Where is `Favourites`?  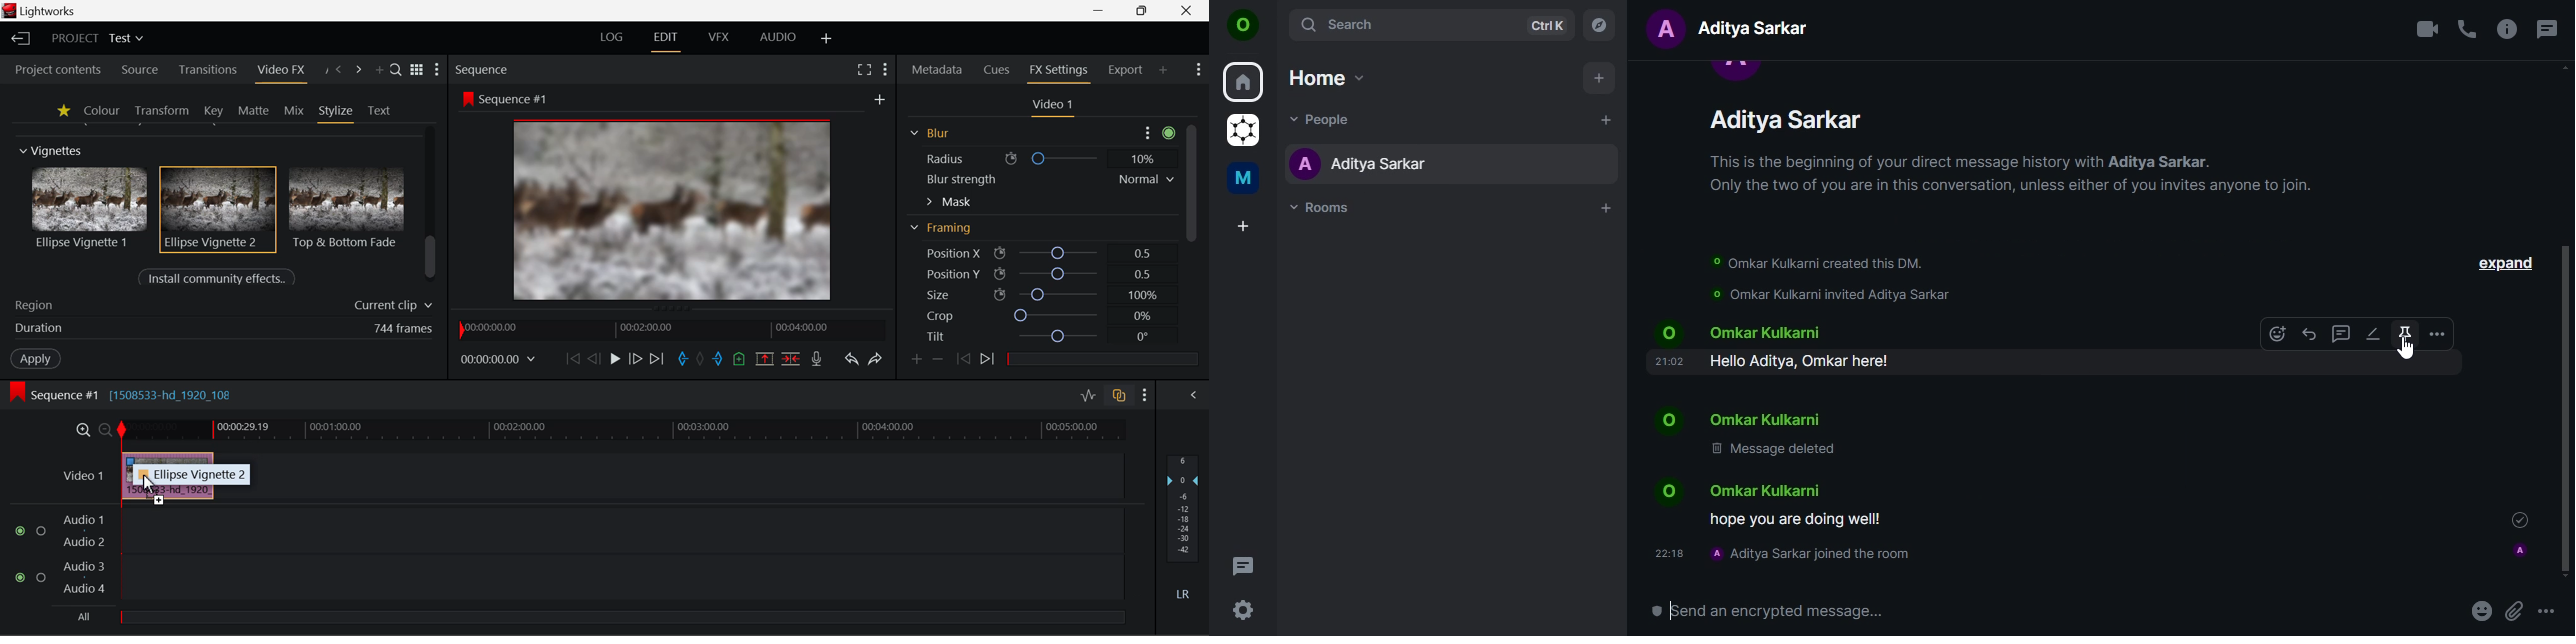
Favourites is located at coordinates (62, 110).